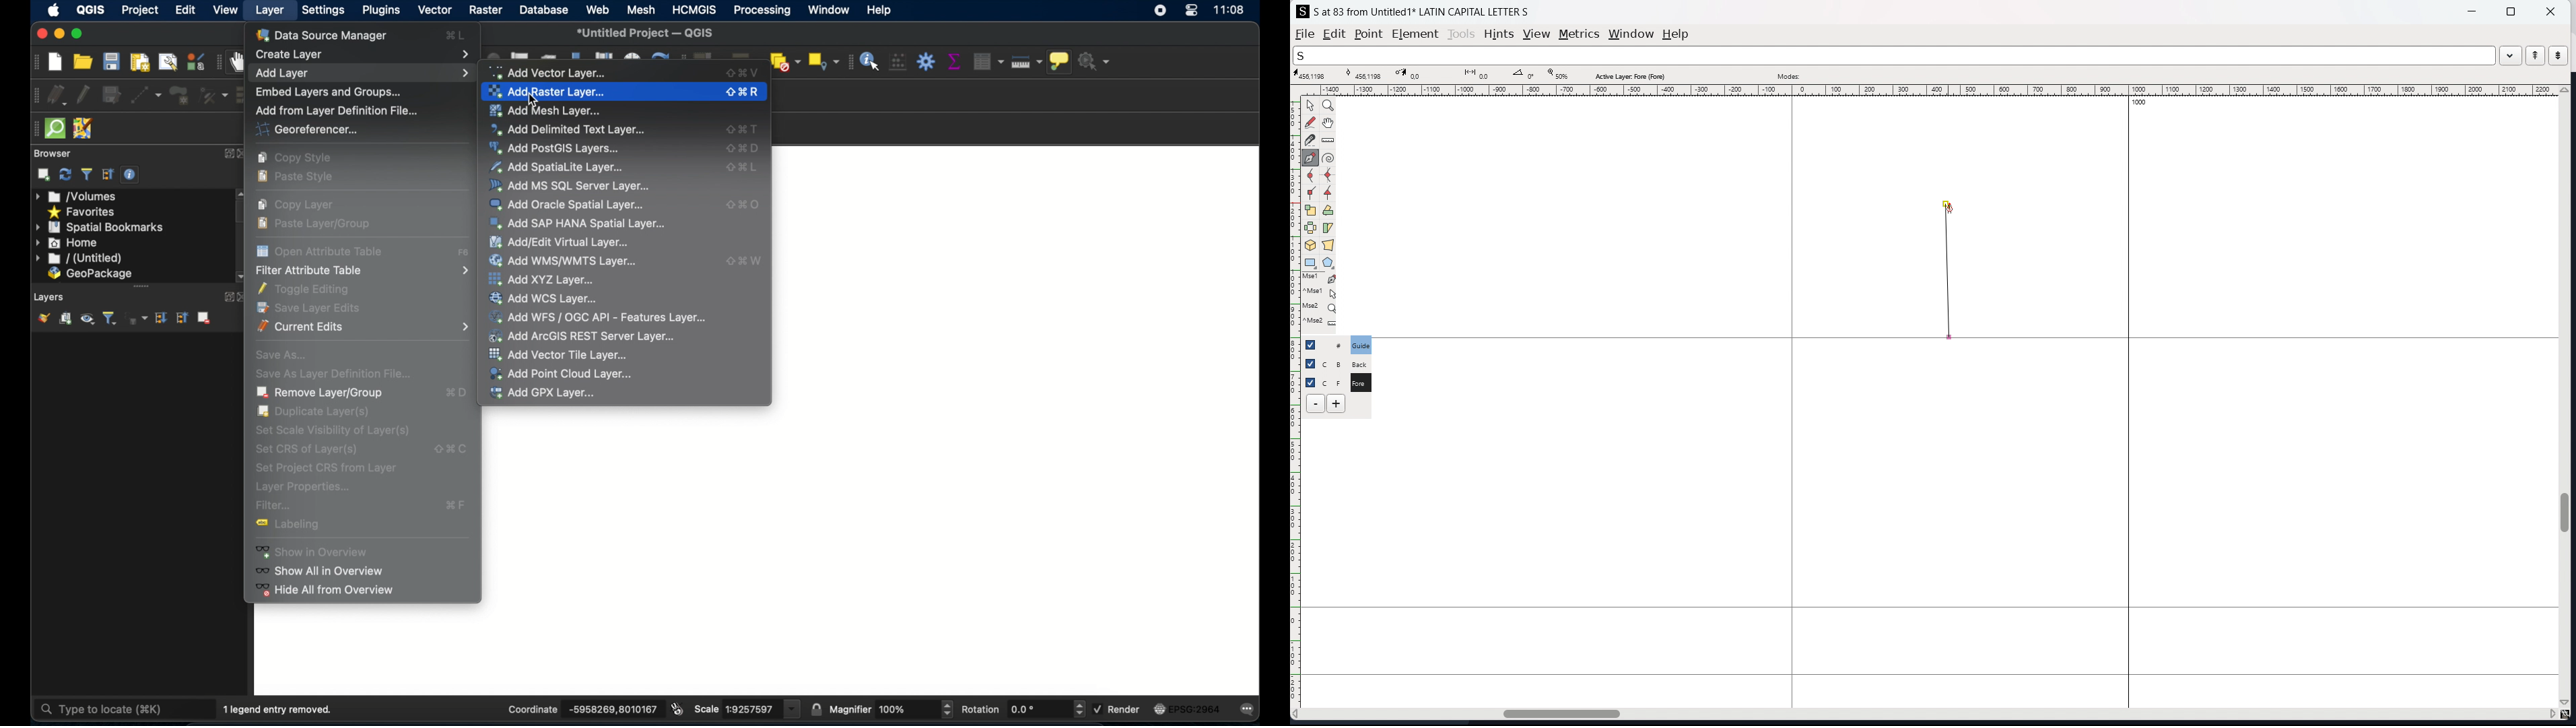 The height and width of the screenshot is (728, 2576). What do you see at coordinates (1310, 362) in the screenshot?
I see `checkbox` at bounding box center [1310, 362].